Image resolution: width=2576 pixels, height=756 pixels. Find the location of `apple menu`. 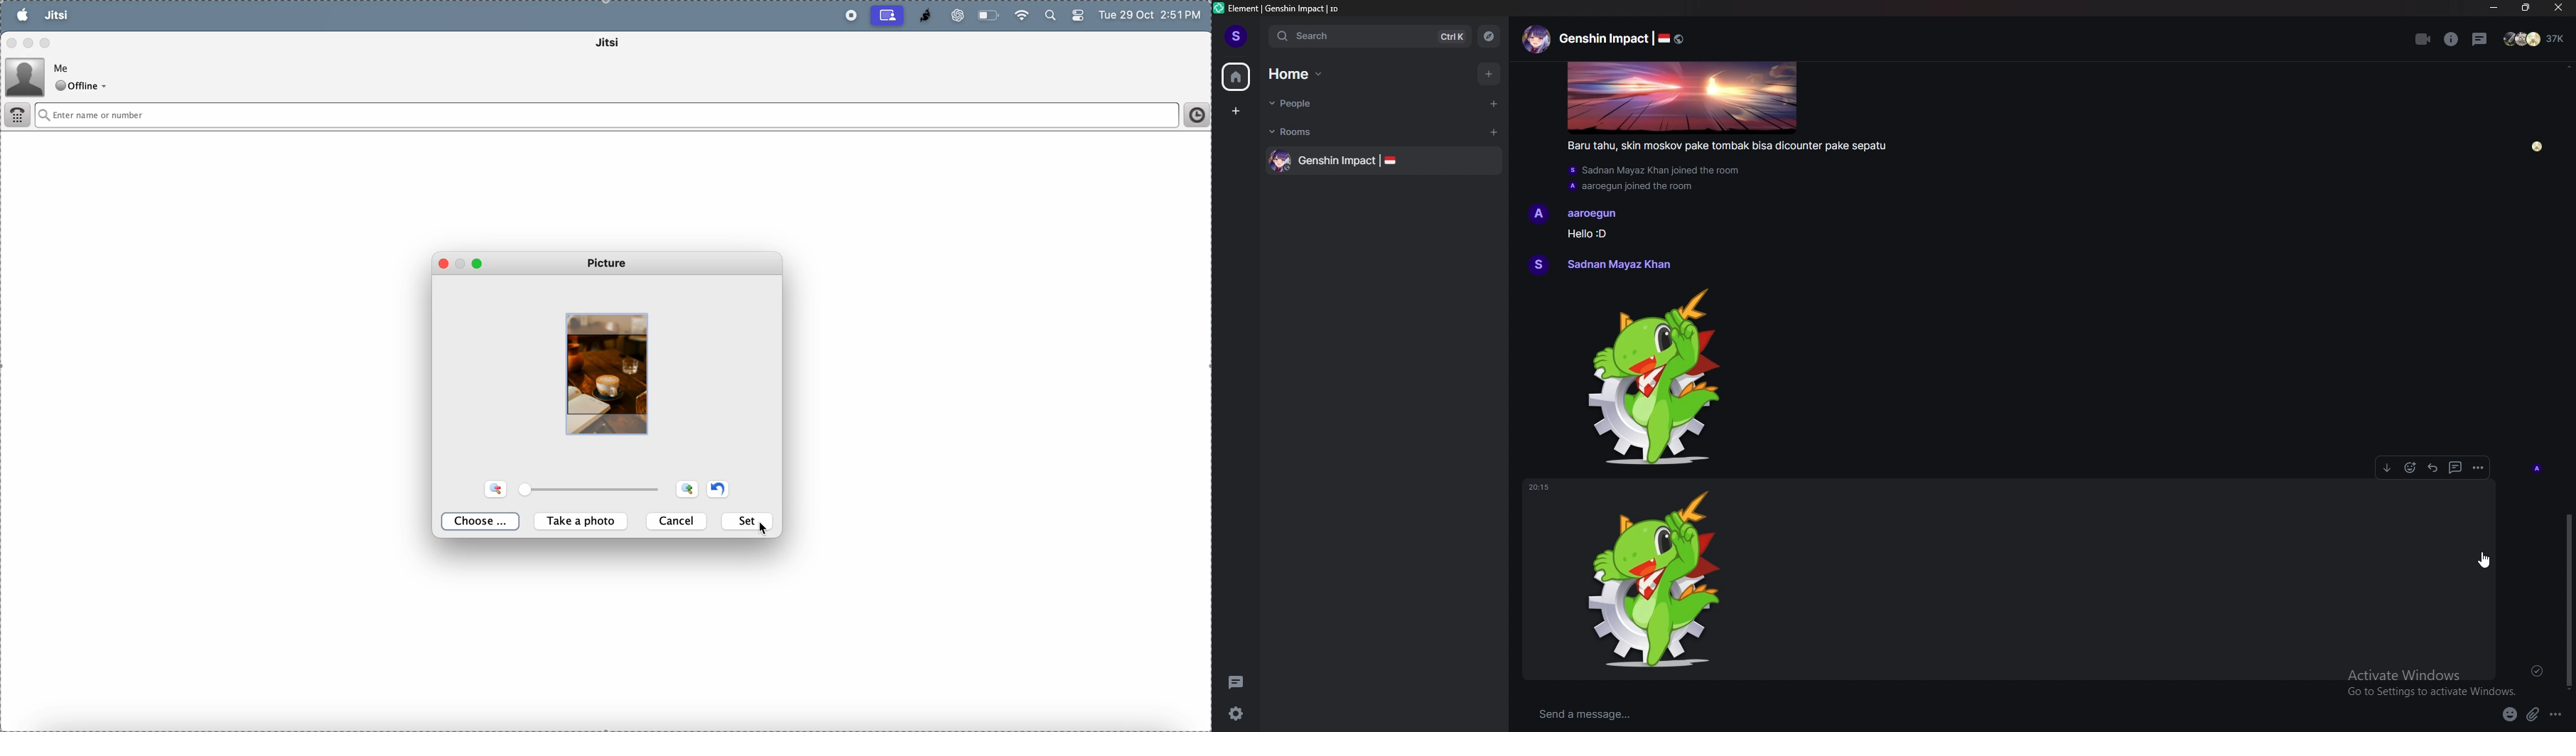

apple menu is located at coordinates (22, 14).